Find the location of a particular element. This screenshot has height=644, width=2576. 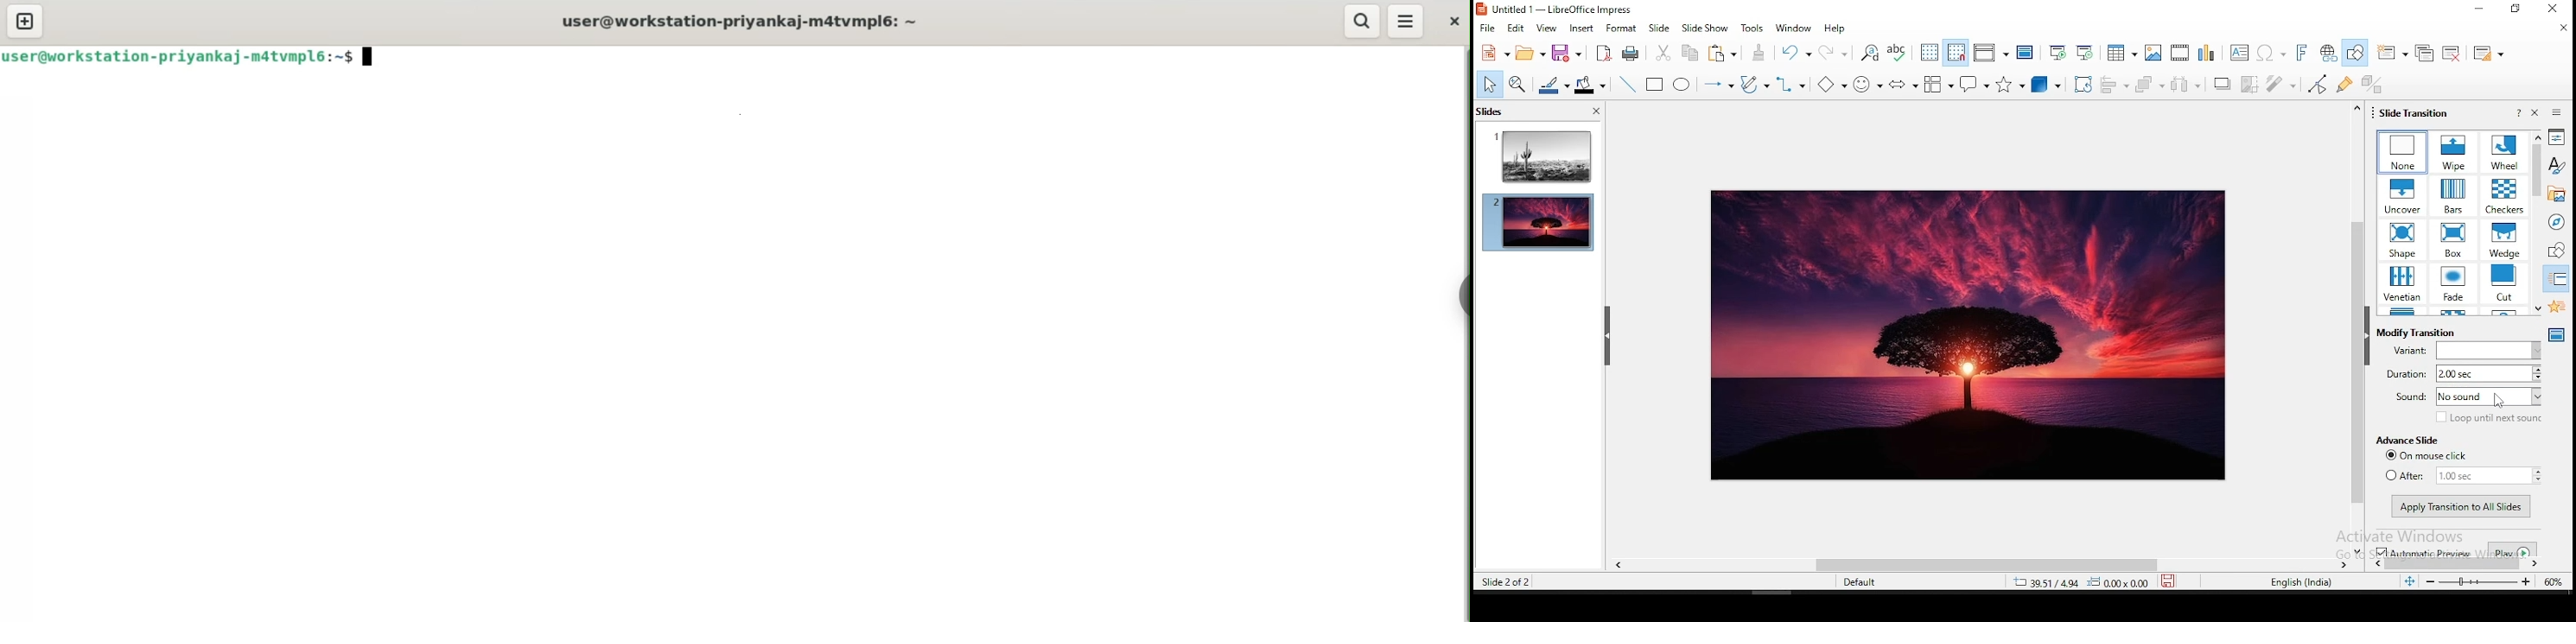

select tool is located at coordinates (1492, 85).